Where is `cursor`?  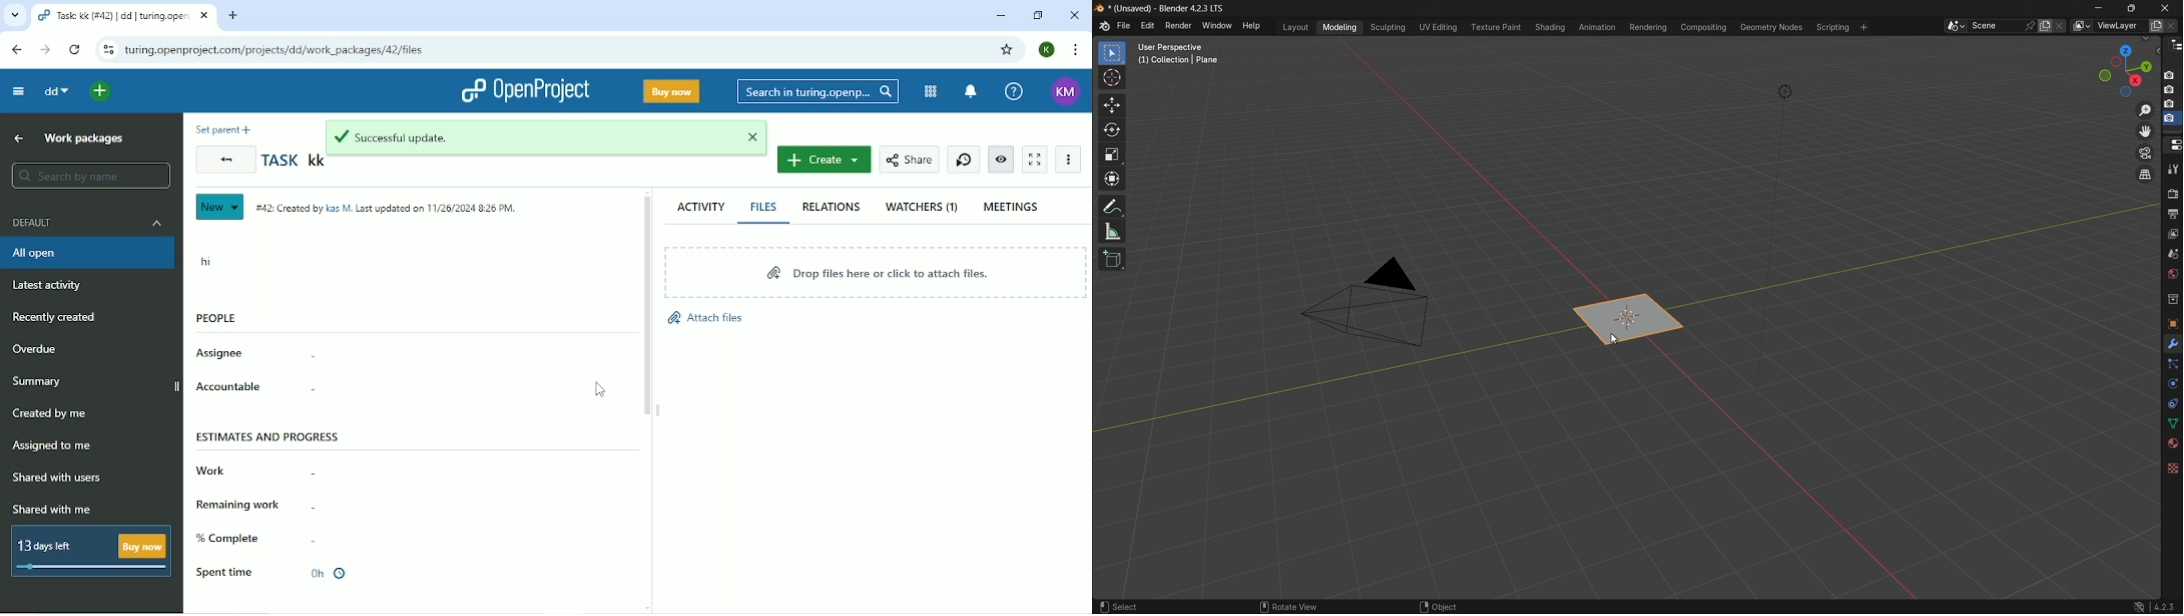
cursor is located at coordinates (1112, 78).